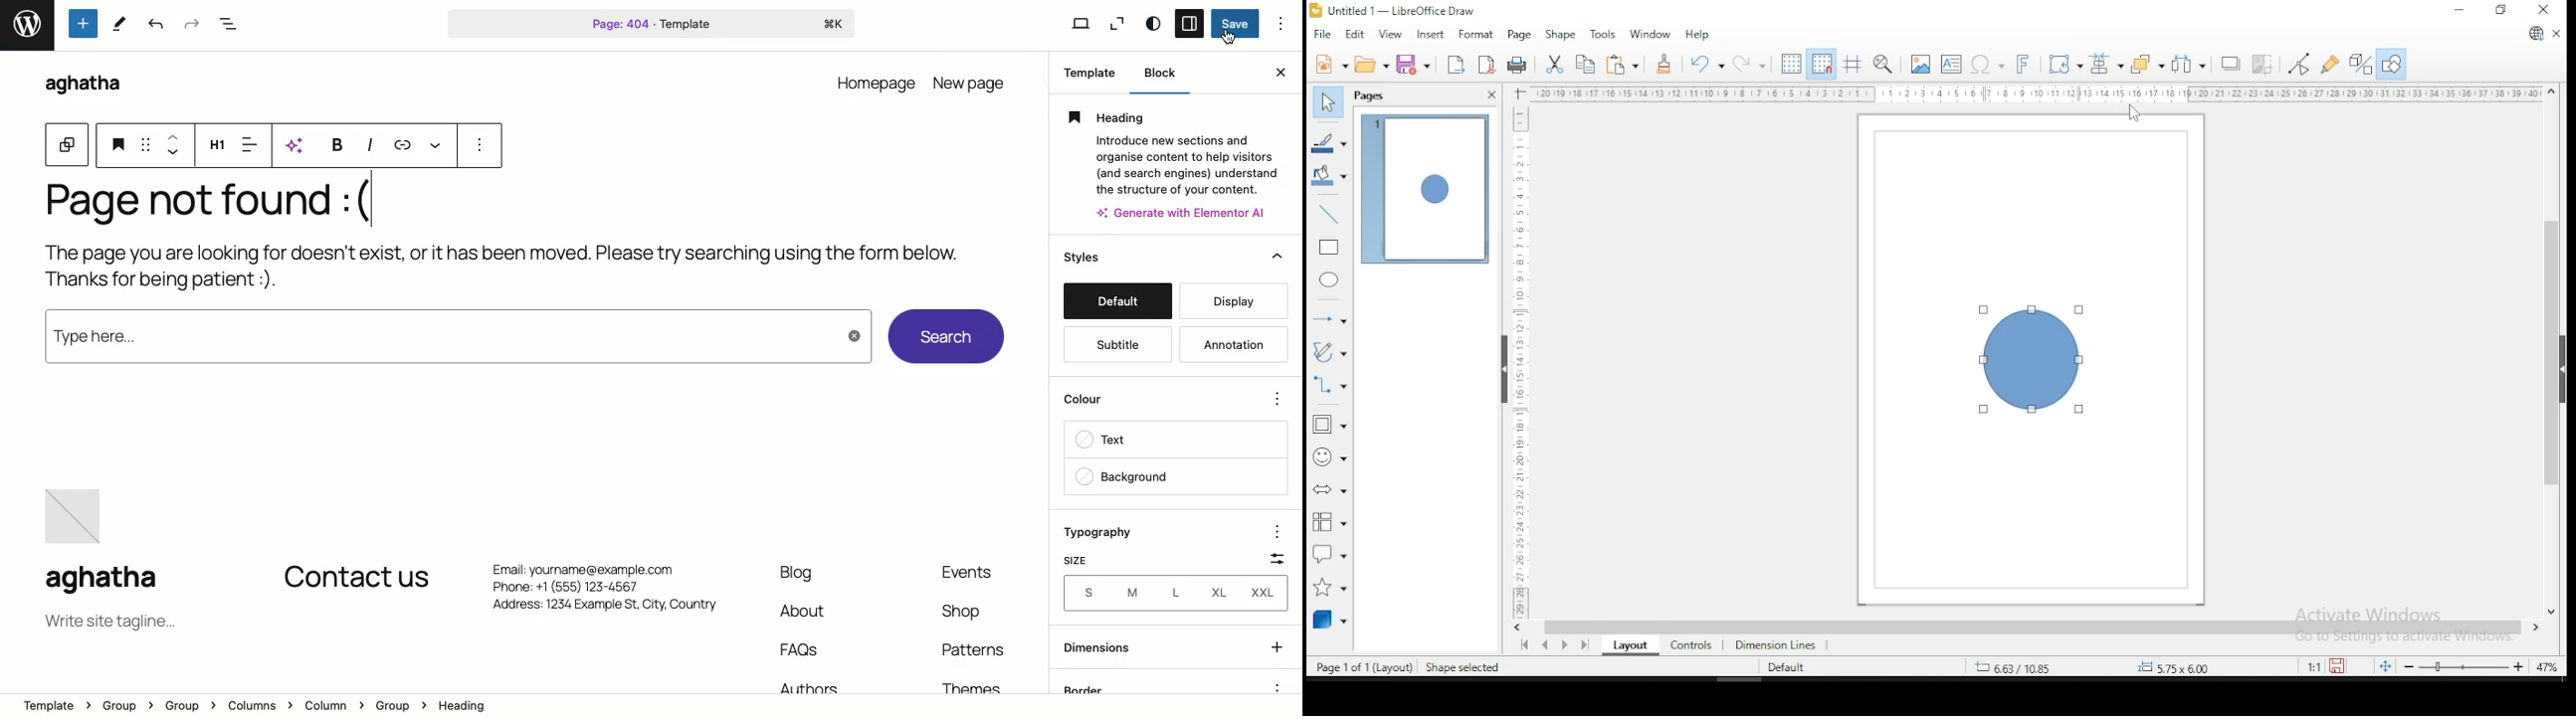 The image size is (2576, 728). Describe the element at coordinates (1329, 212) in the screenshot. I see `insert line` at that location.